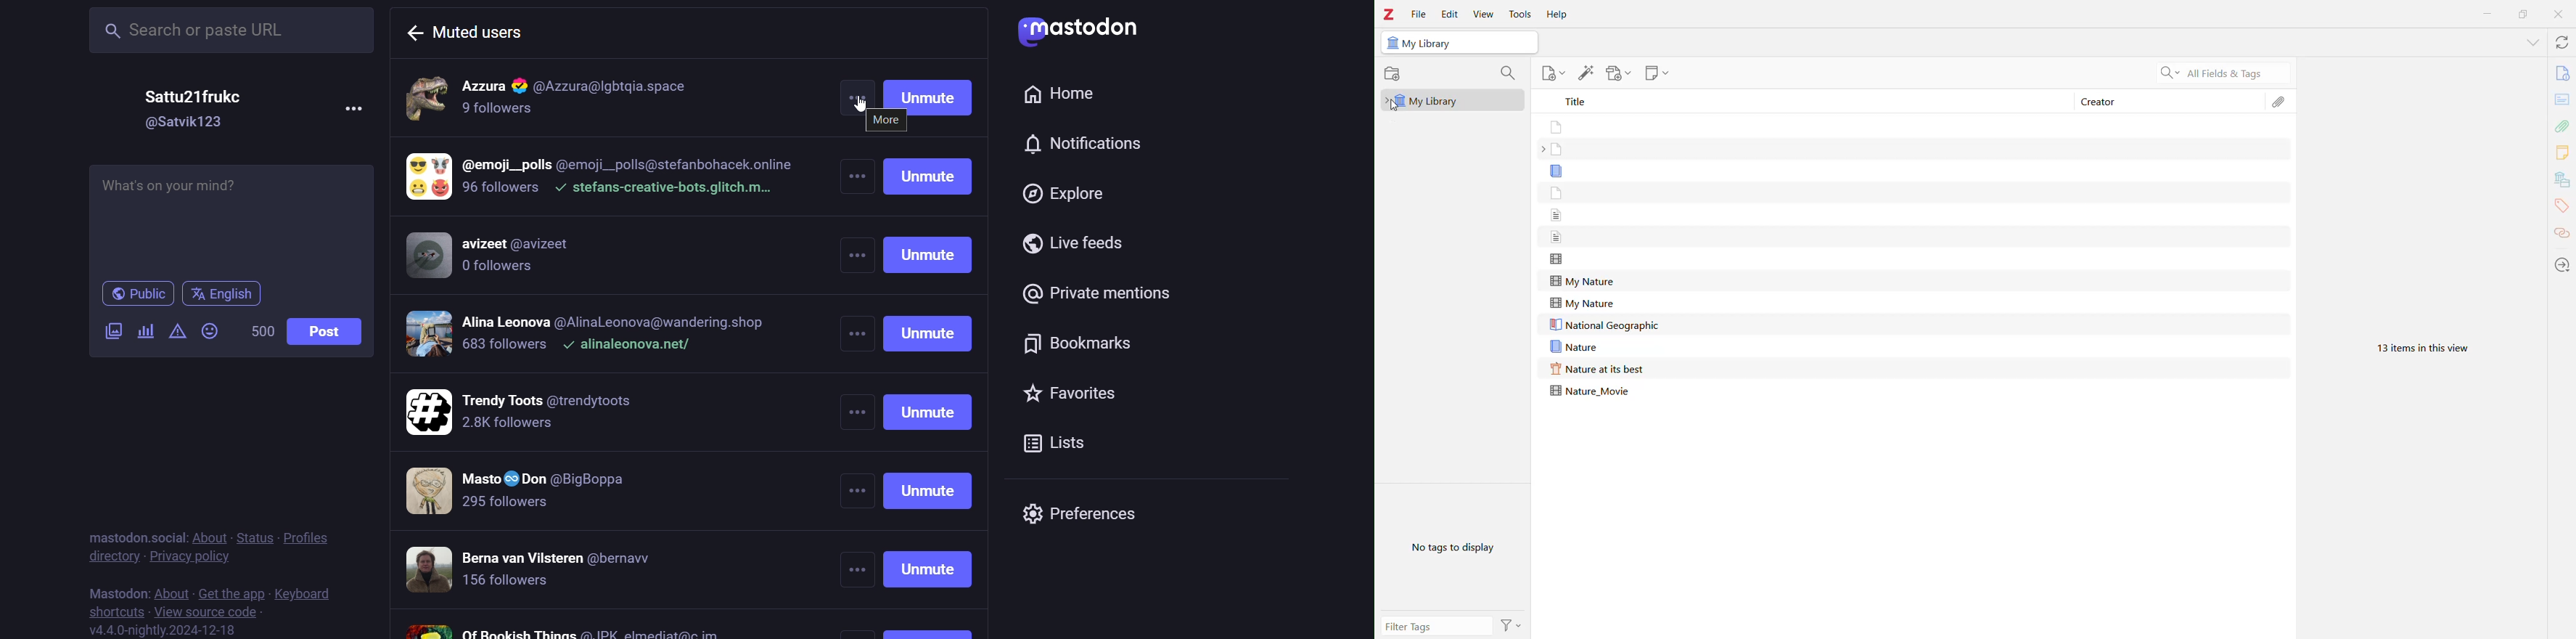 Image resolution: width=2576 pixels, height=644 pixels. Describe the element at coordinates (1619, 75) in the screenshot. I see `Add Attachment` at that location.